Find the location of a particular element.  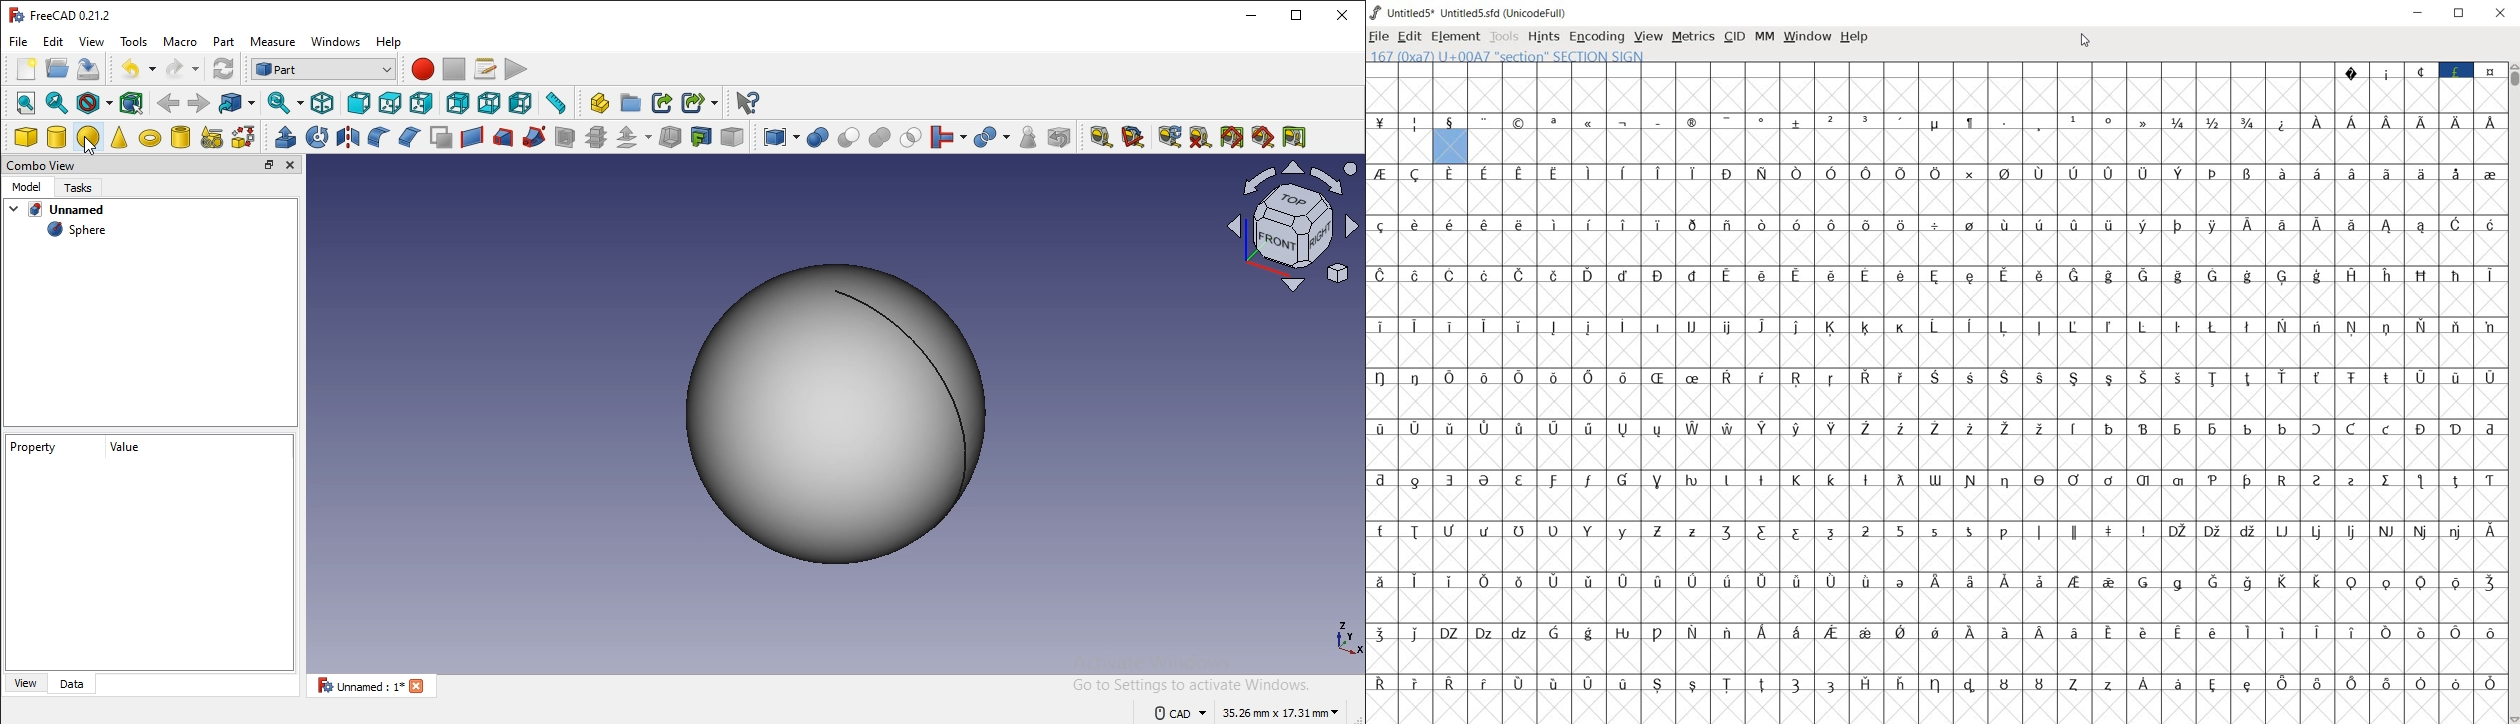

undo is located at coordinates (134, 68).